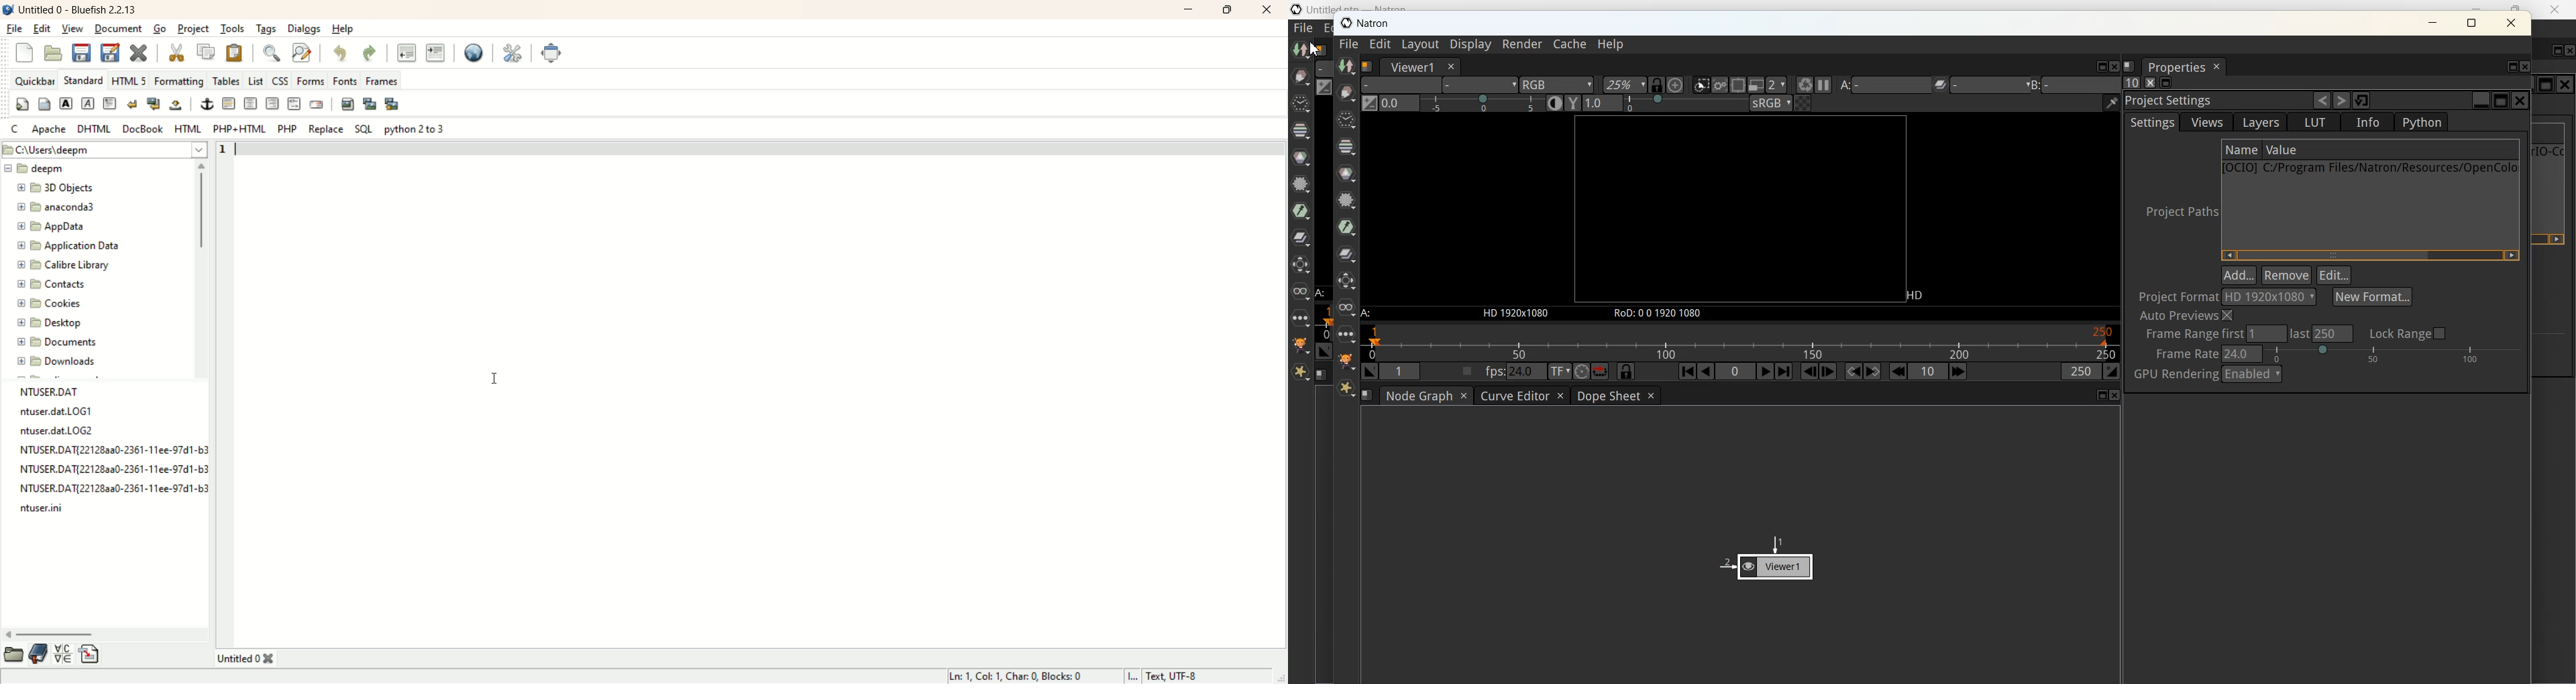  What do you see at coordinates (107, 451) in the screenshot?
I see `text` at bounding box center [107, 451].